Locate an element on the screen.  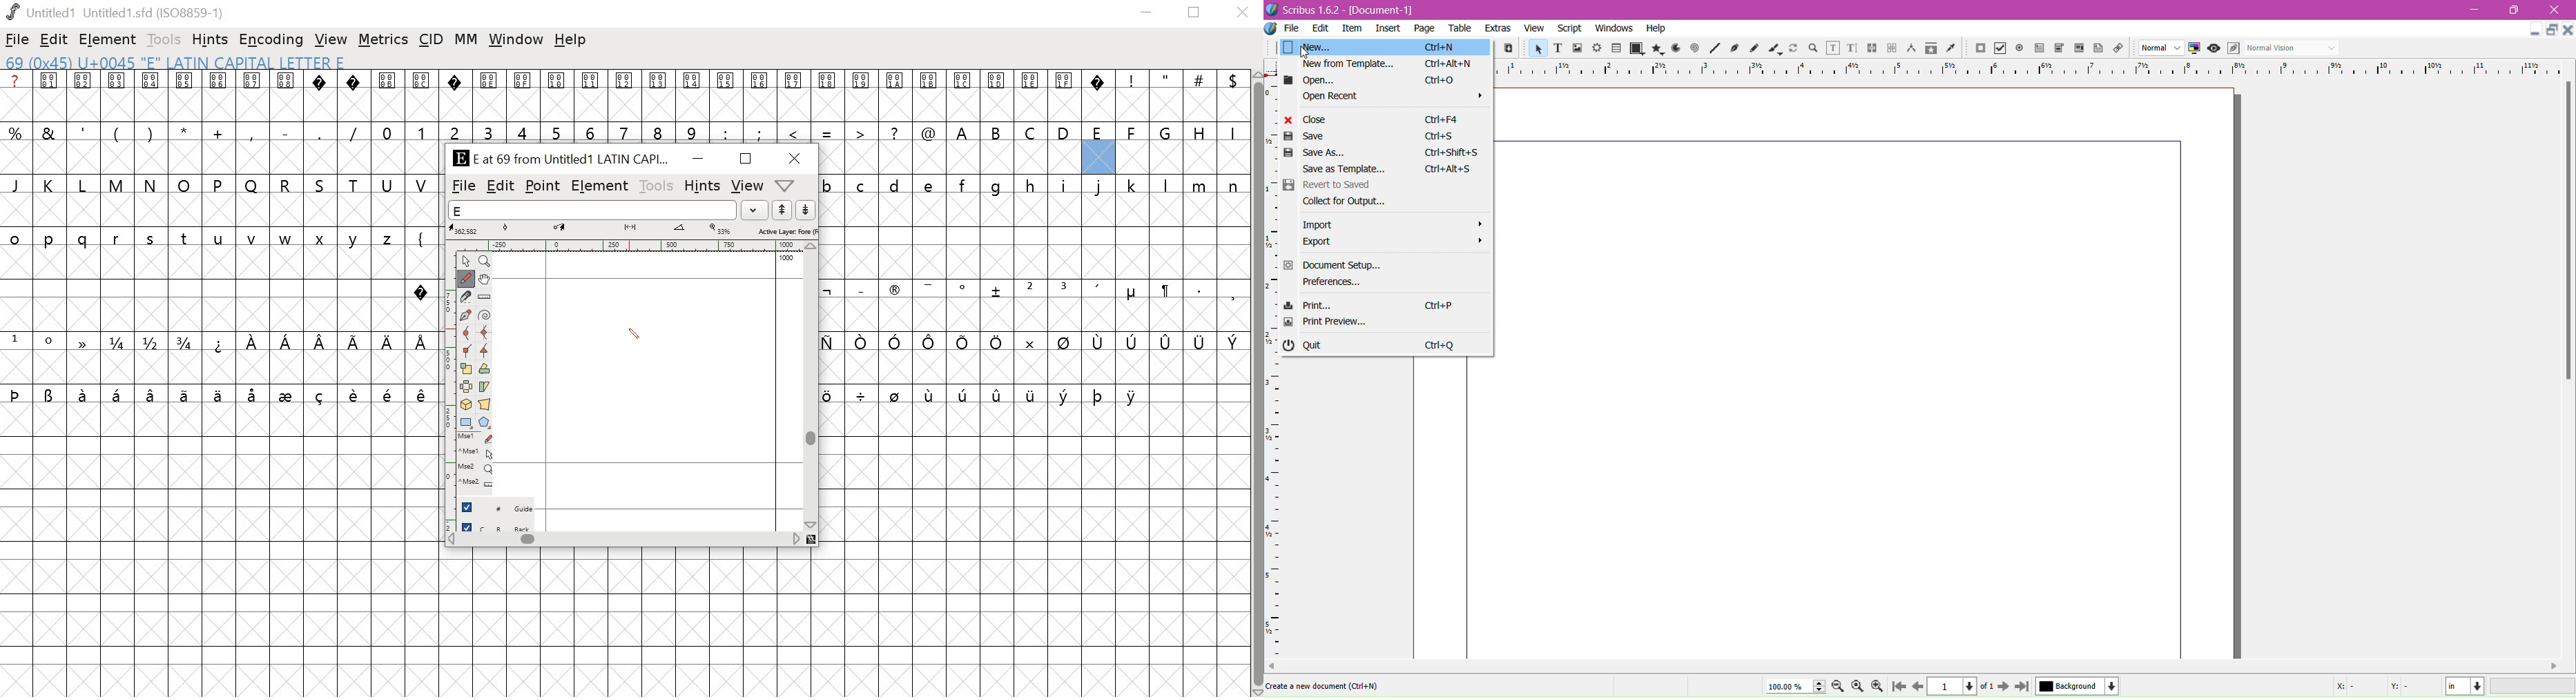
tools is located at coordinates (164, 39).